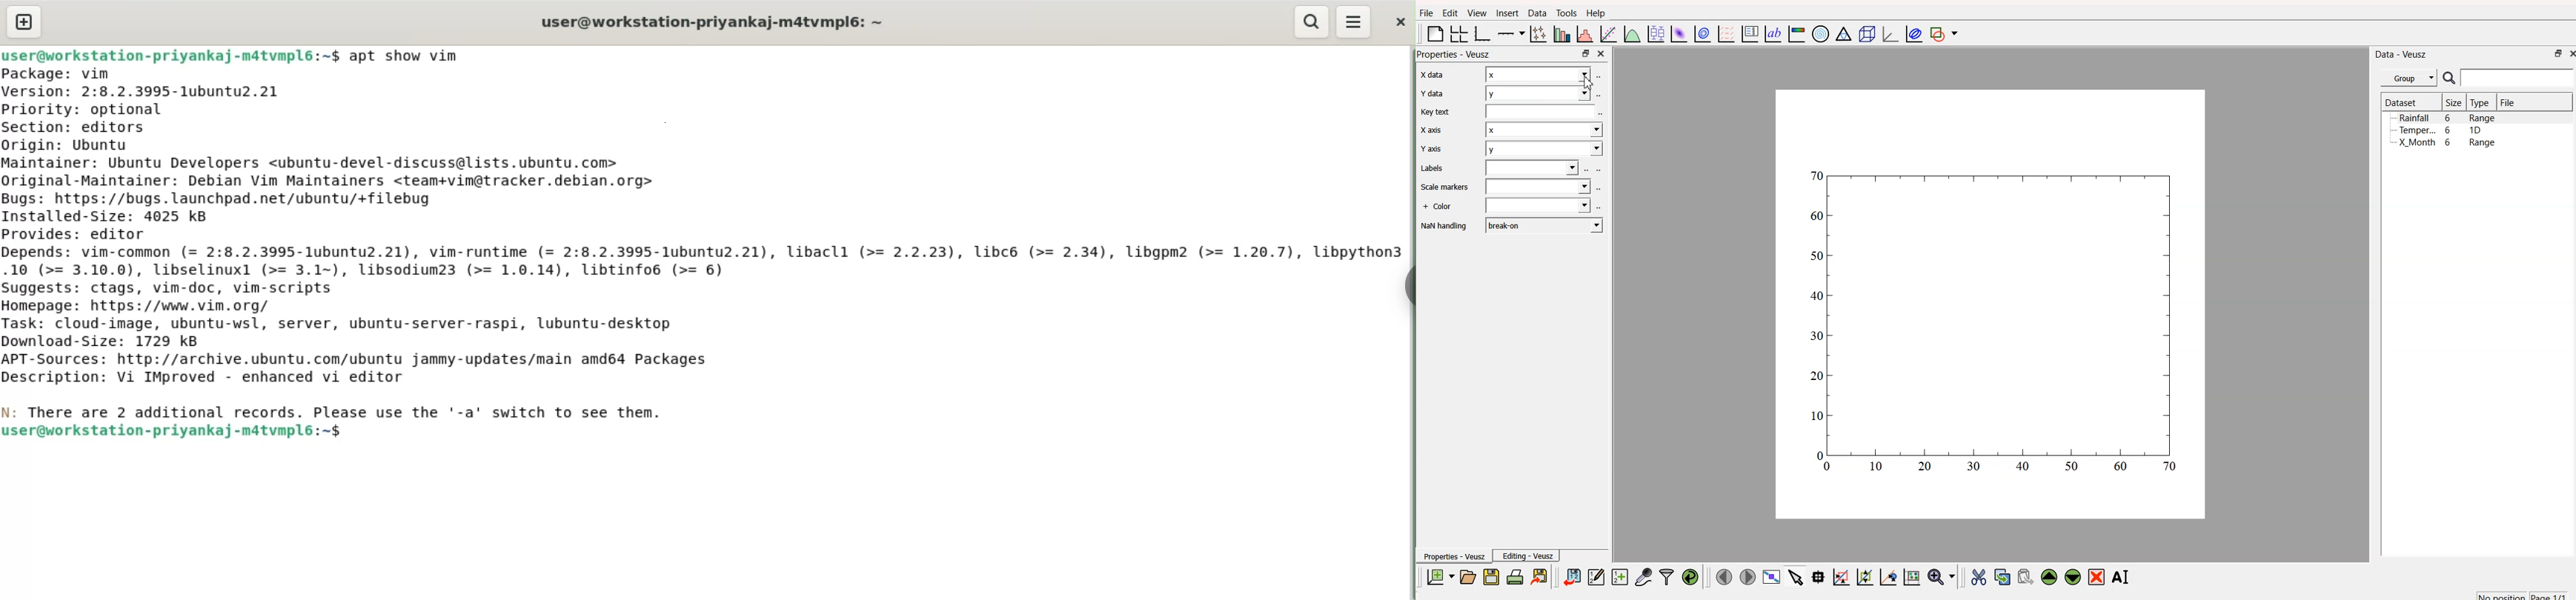 The width and height of the screenshot is (2576, 616). What do you see at coordinates (1991, 306) in the screenshot?
I see `canvas` at bounding box center [1991, 306].